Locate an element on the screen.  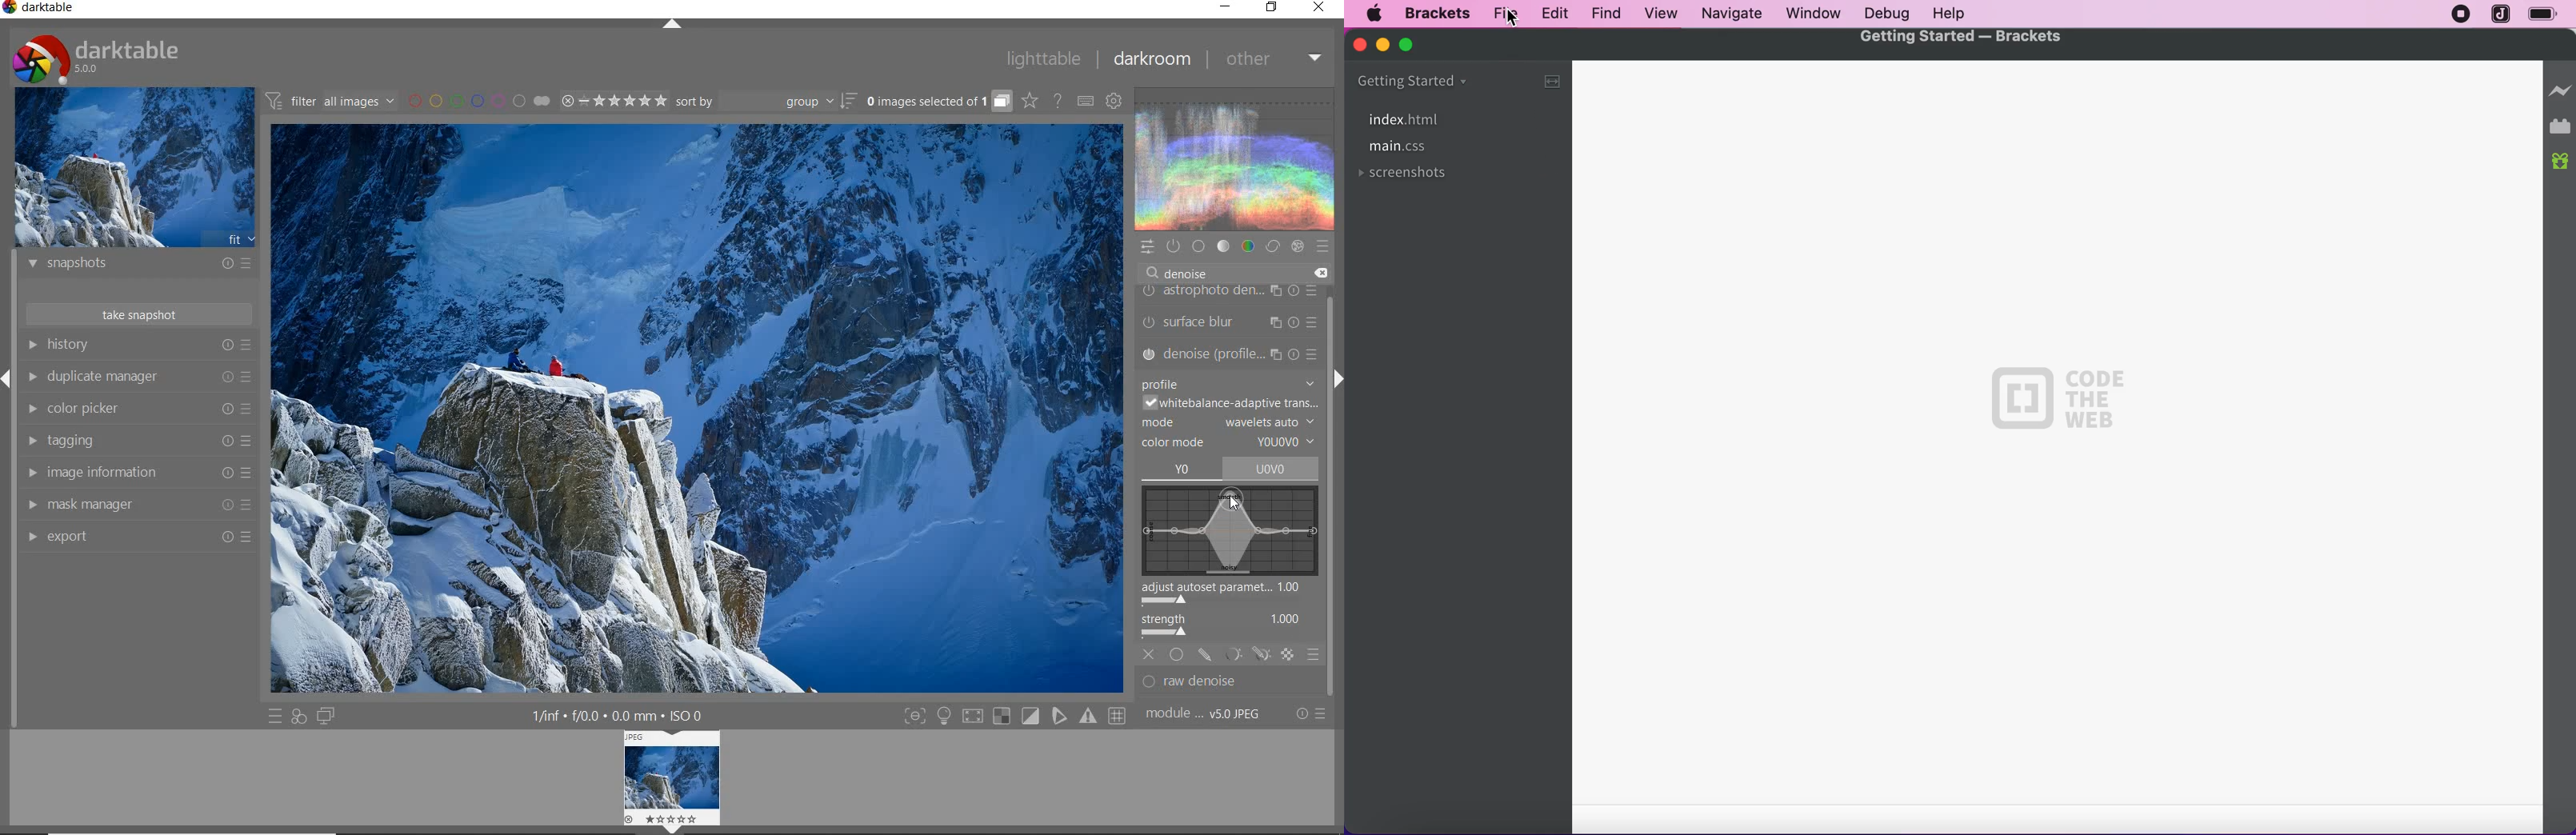
denoise (PROFILE... is located at coordinates (1230, 352).